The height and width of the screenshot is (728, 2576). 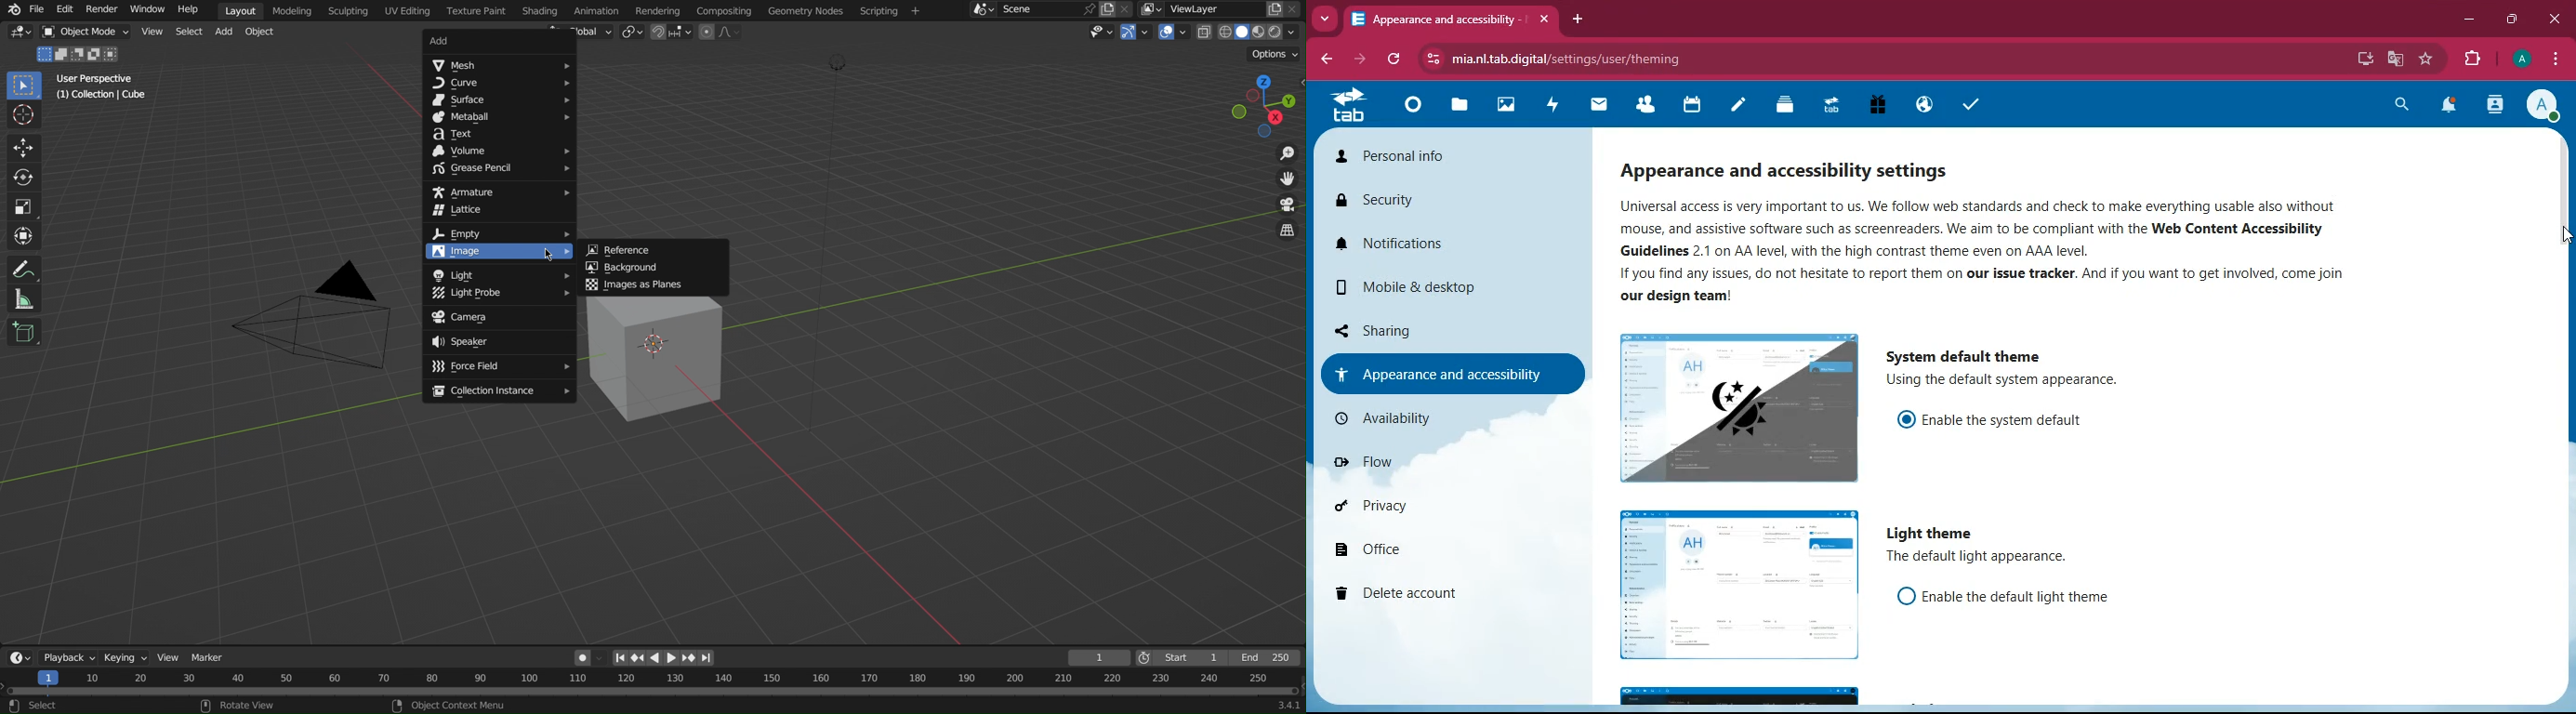 What do you see at coordinates (499, 169) in the screenshot?
I see `Grease Pencil` at bounding box center [499, 169].